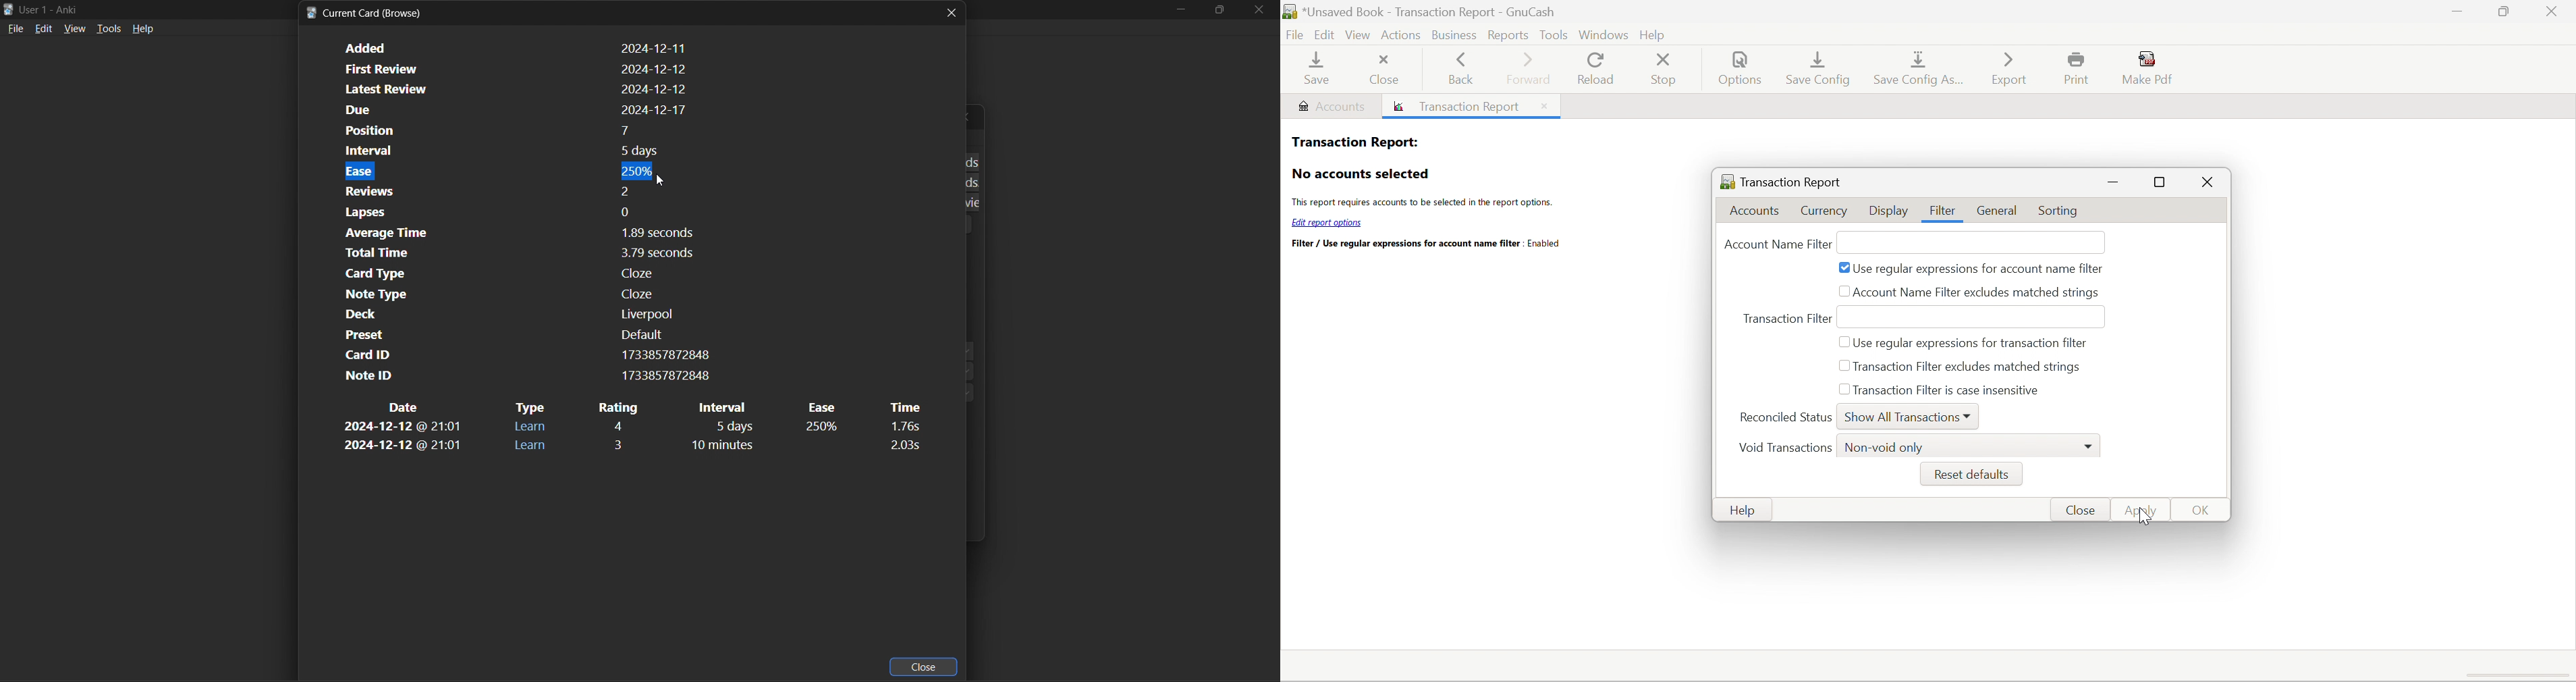 The width and height of the screenshot is (2576, 700). Describe the element at coordinates (531, 446) in the screenshot. I see `type` at that location.